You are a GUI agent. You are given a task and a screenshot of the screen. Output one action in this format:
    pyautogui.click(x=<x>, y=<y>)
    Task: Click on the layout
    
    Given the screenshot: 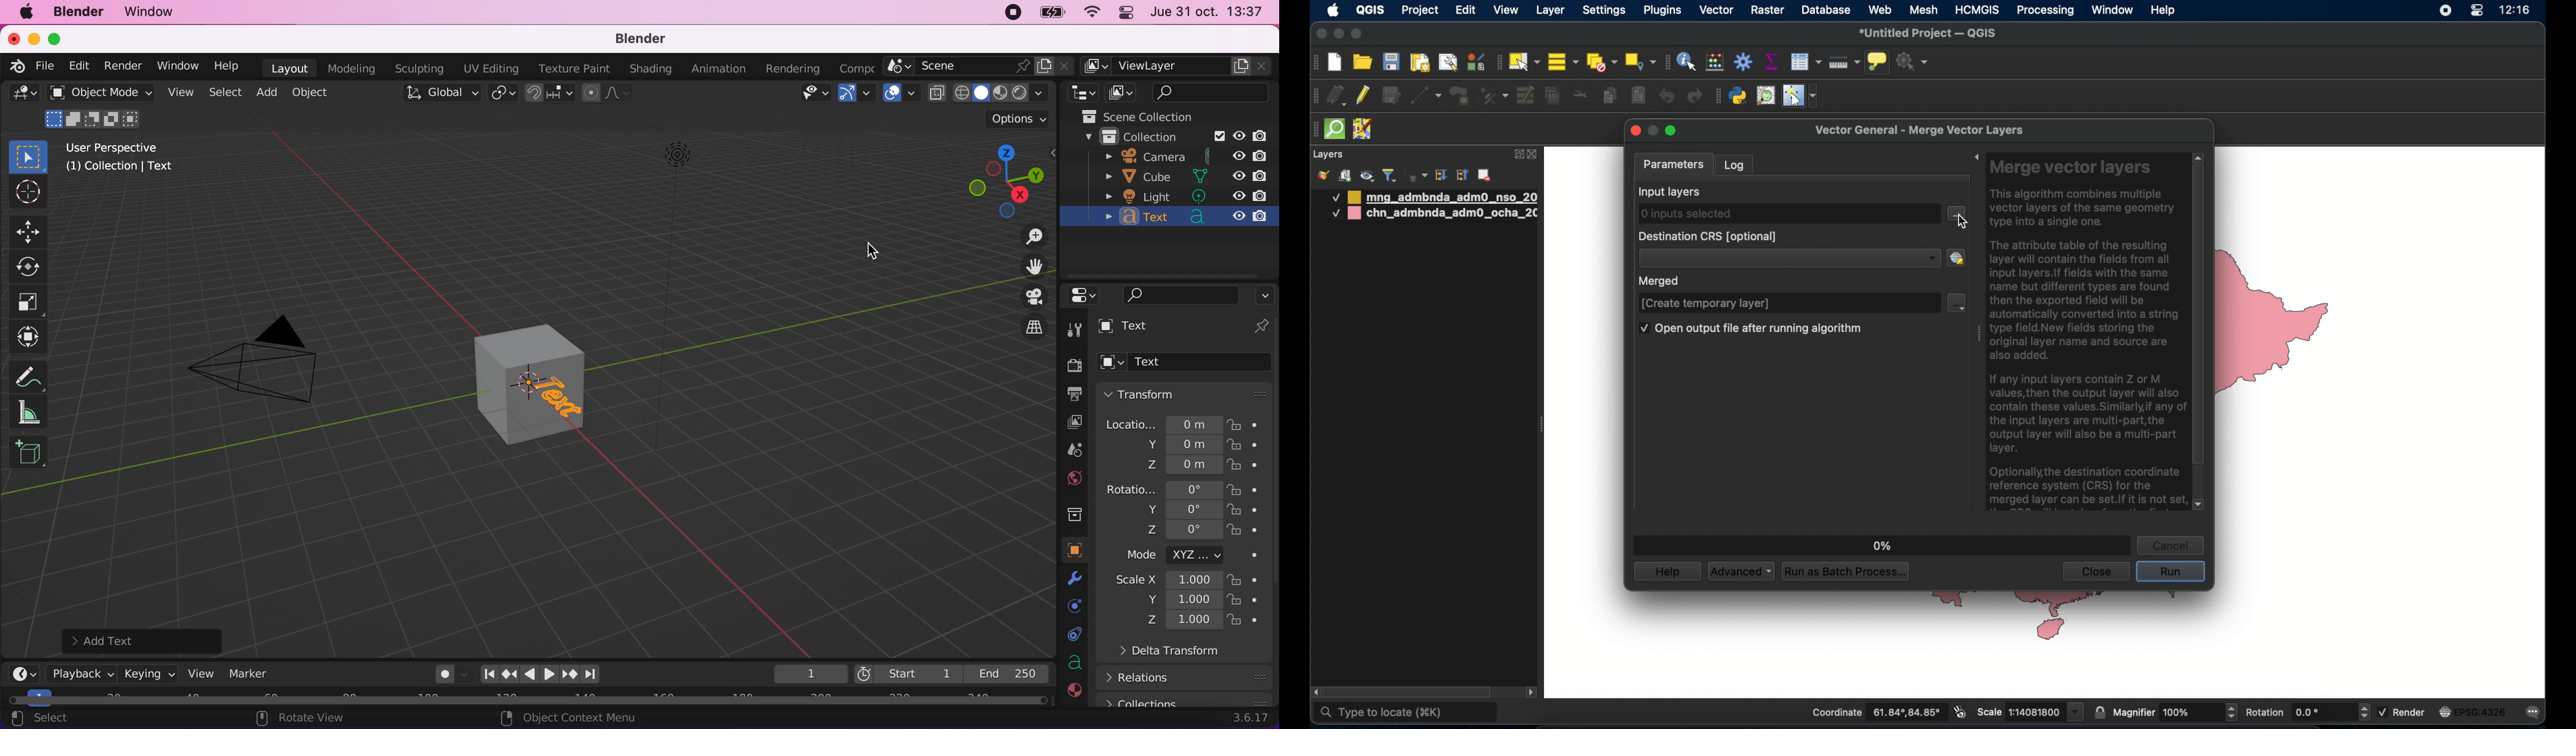 What is the action you would take?
    pyautogui.click(x=287, y=68)
    